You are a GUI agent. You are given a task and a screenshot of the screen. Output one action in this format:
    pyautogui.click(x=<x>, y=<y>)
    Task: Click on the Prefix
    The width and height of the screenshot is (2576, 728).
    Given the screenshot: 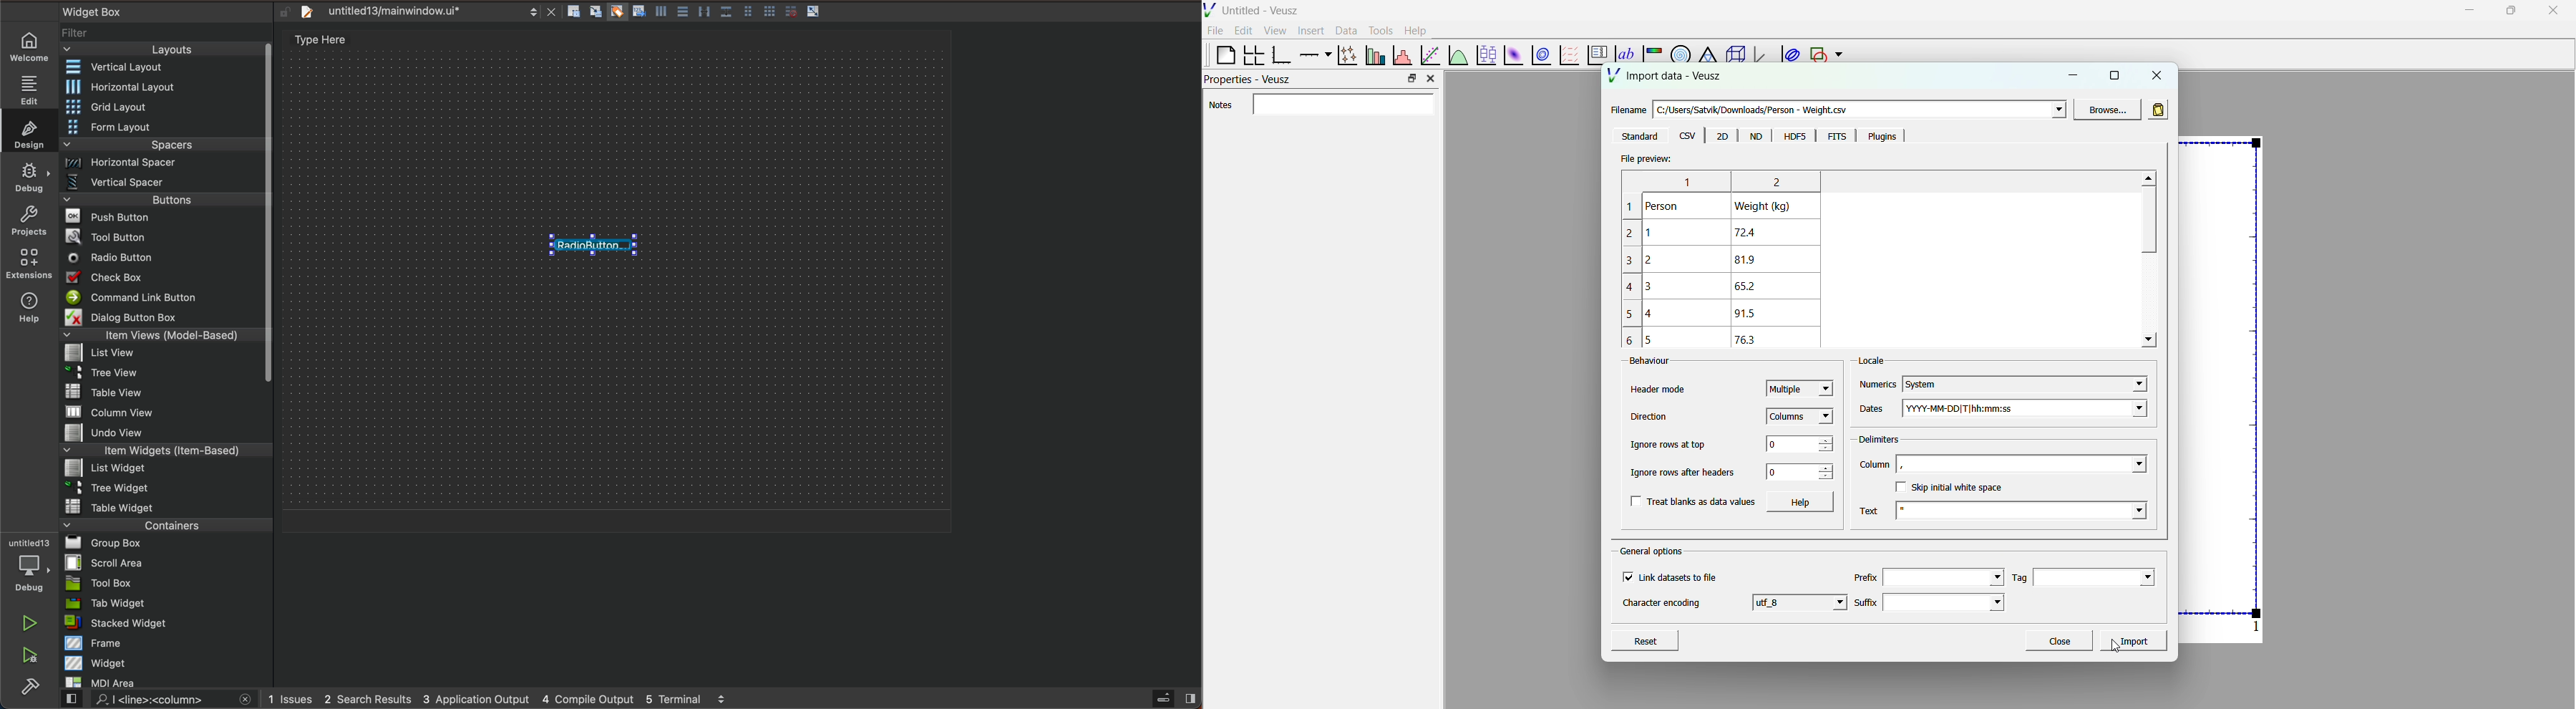 What is the action you would take?
    pyautogui.click(x=1865, y=573)
    